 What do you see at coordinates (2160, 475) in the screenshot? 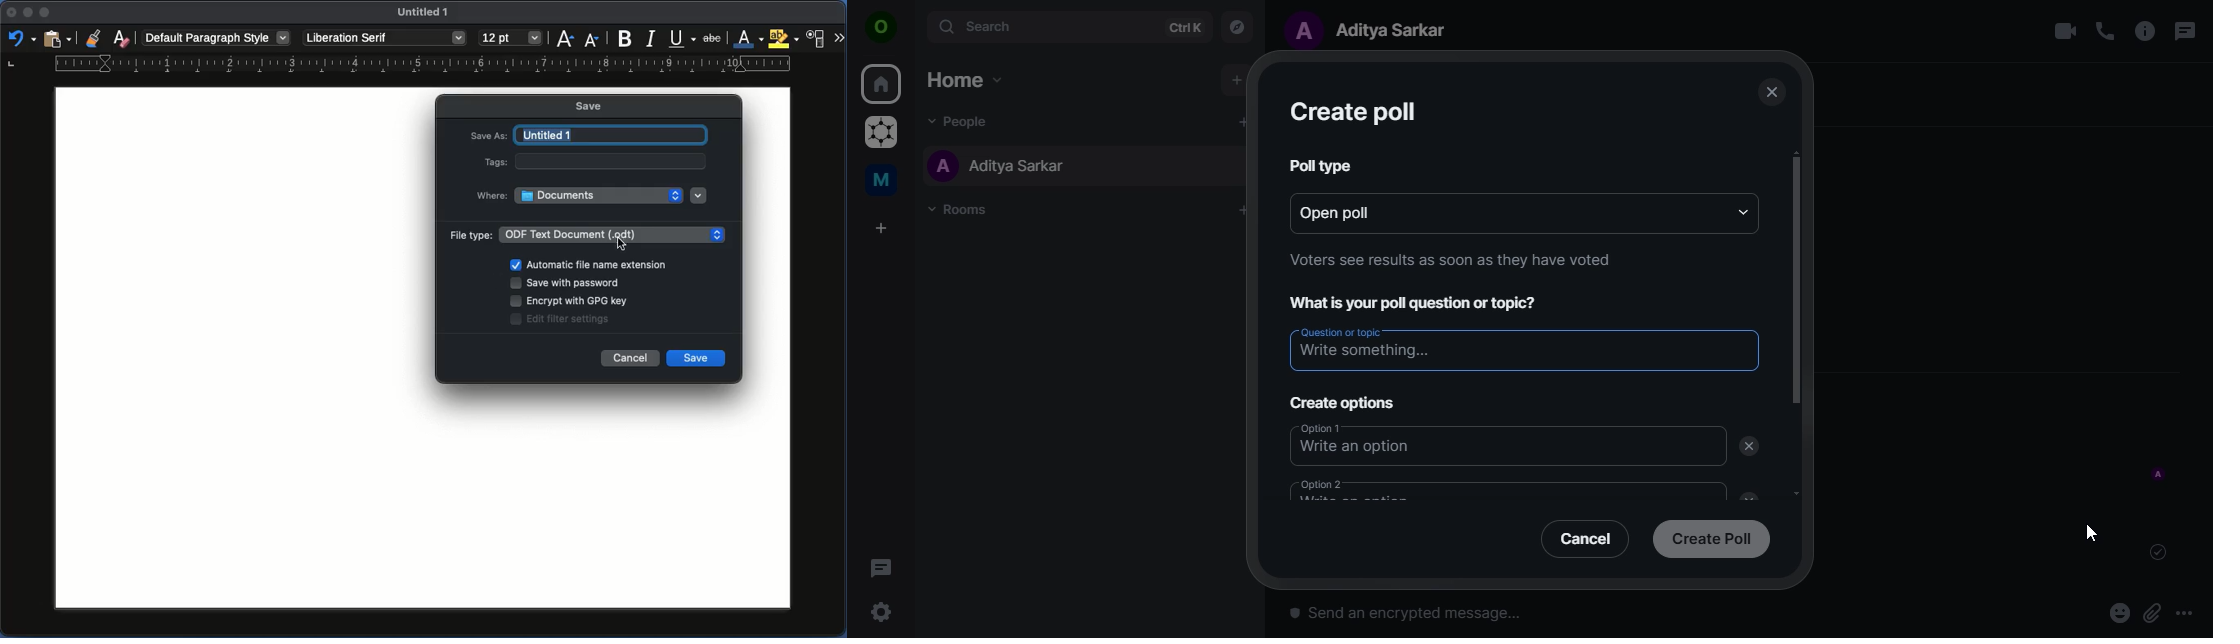
I see `message sent by ` at bounding box center [2160, 475].